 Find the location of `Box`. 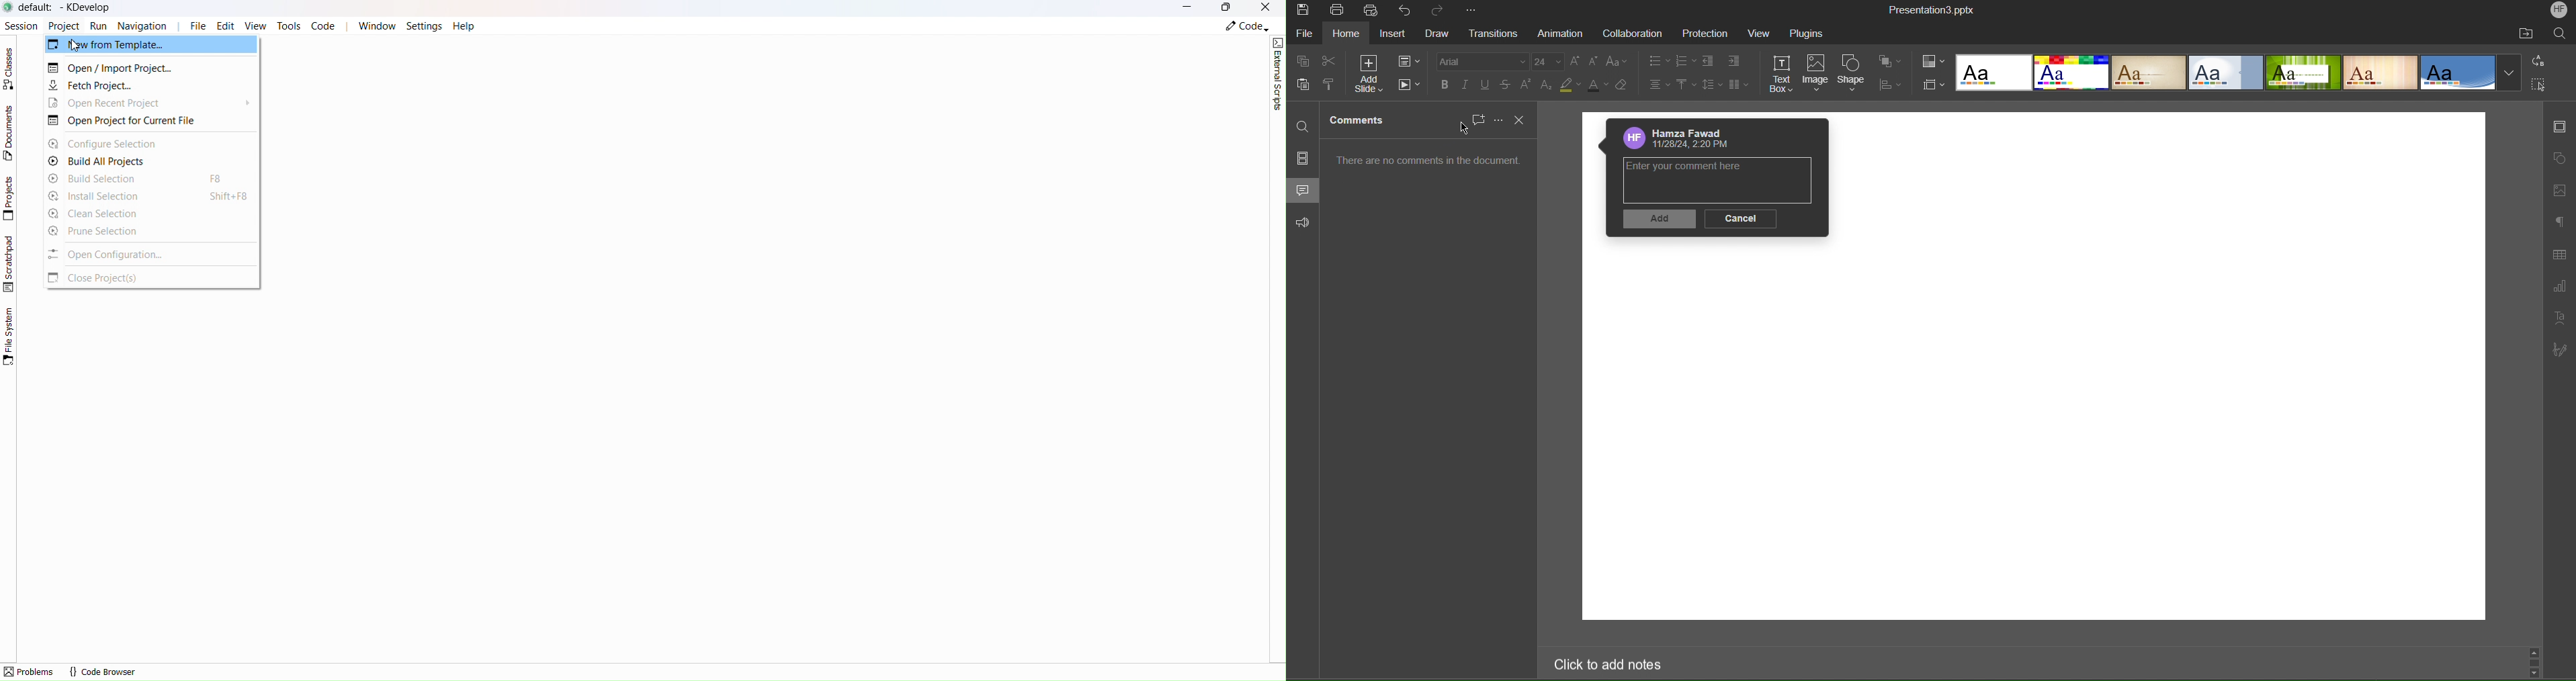

Box is located at coordinates (1227, 9).